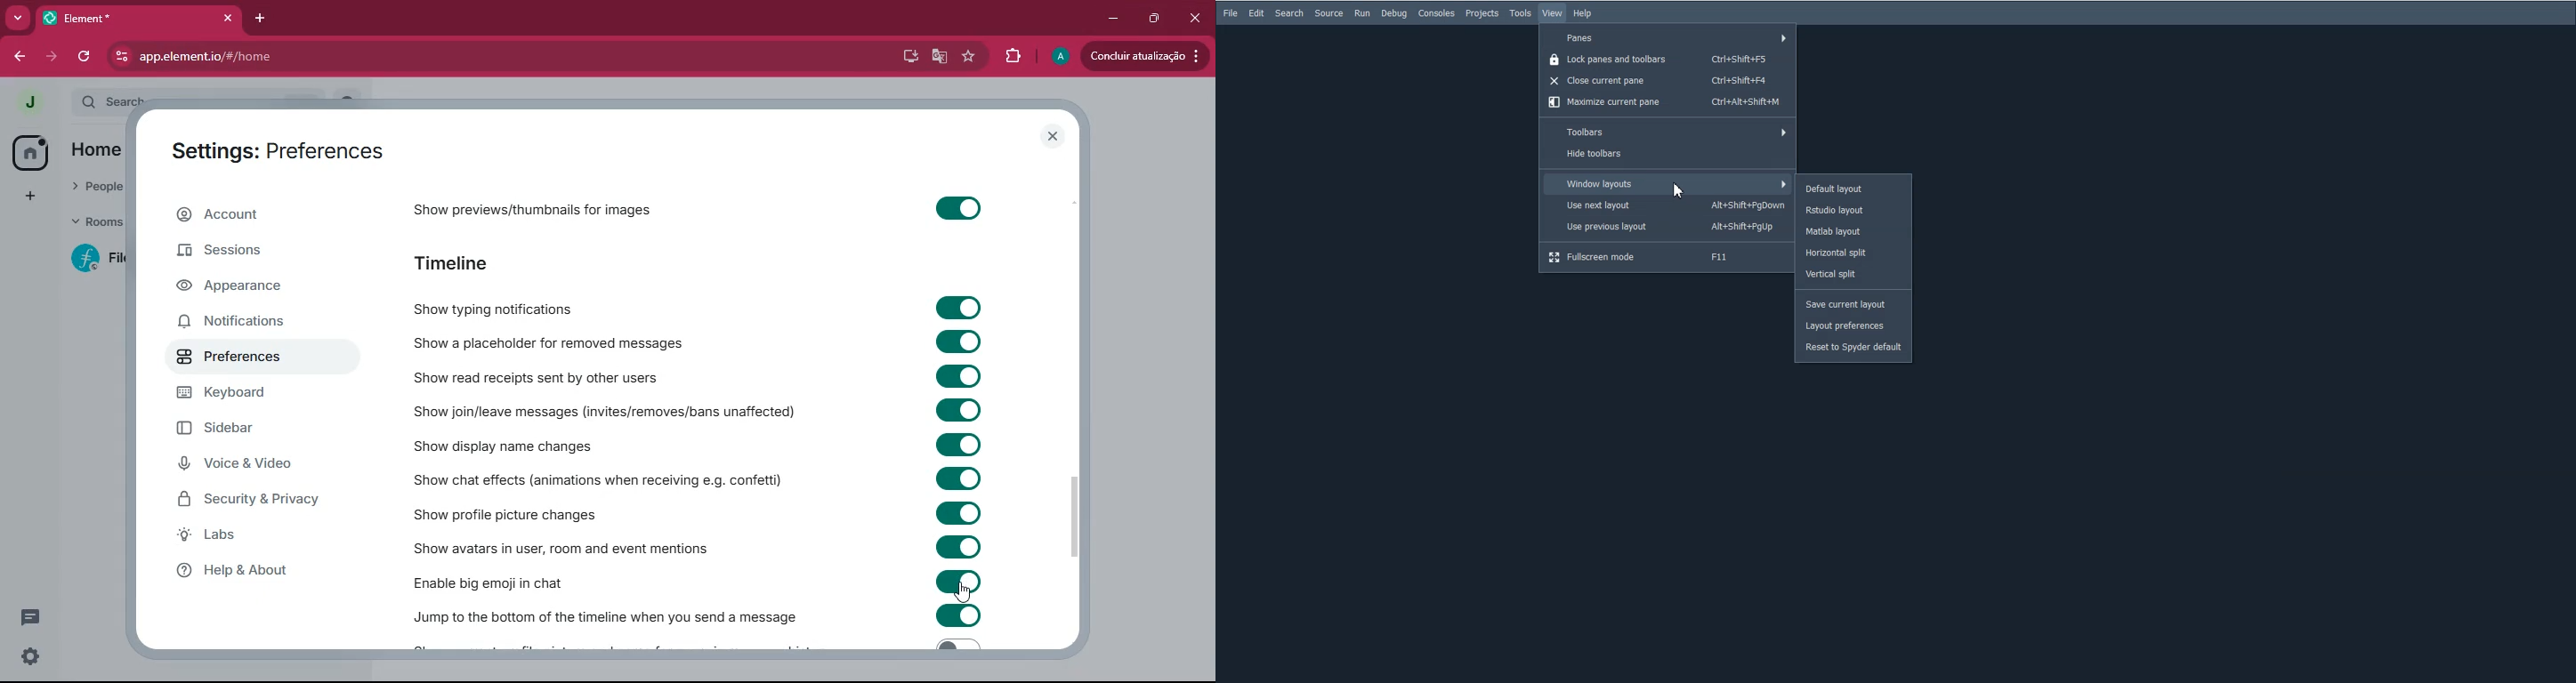 The height and width of the screenshot is (700, 2576). Describe the element at coordinates (957, 375) in the screenshot. I see `toggle on ` at that location.